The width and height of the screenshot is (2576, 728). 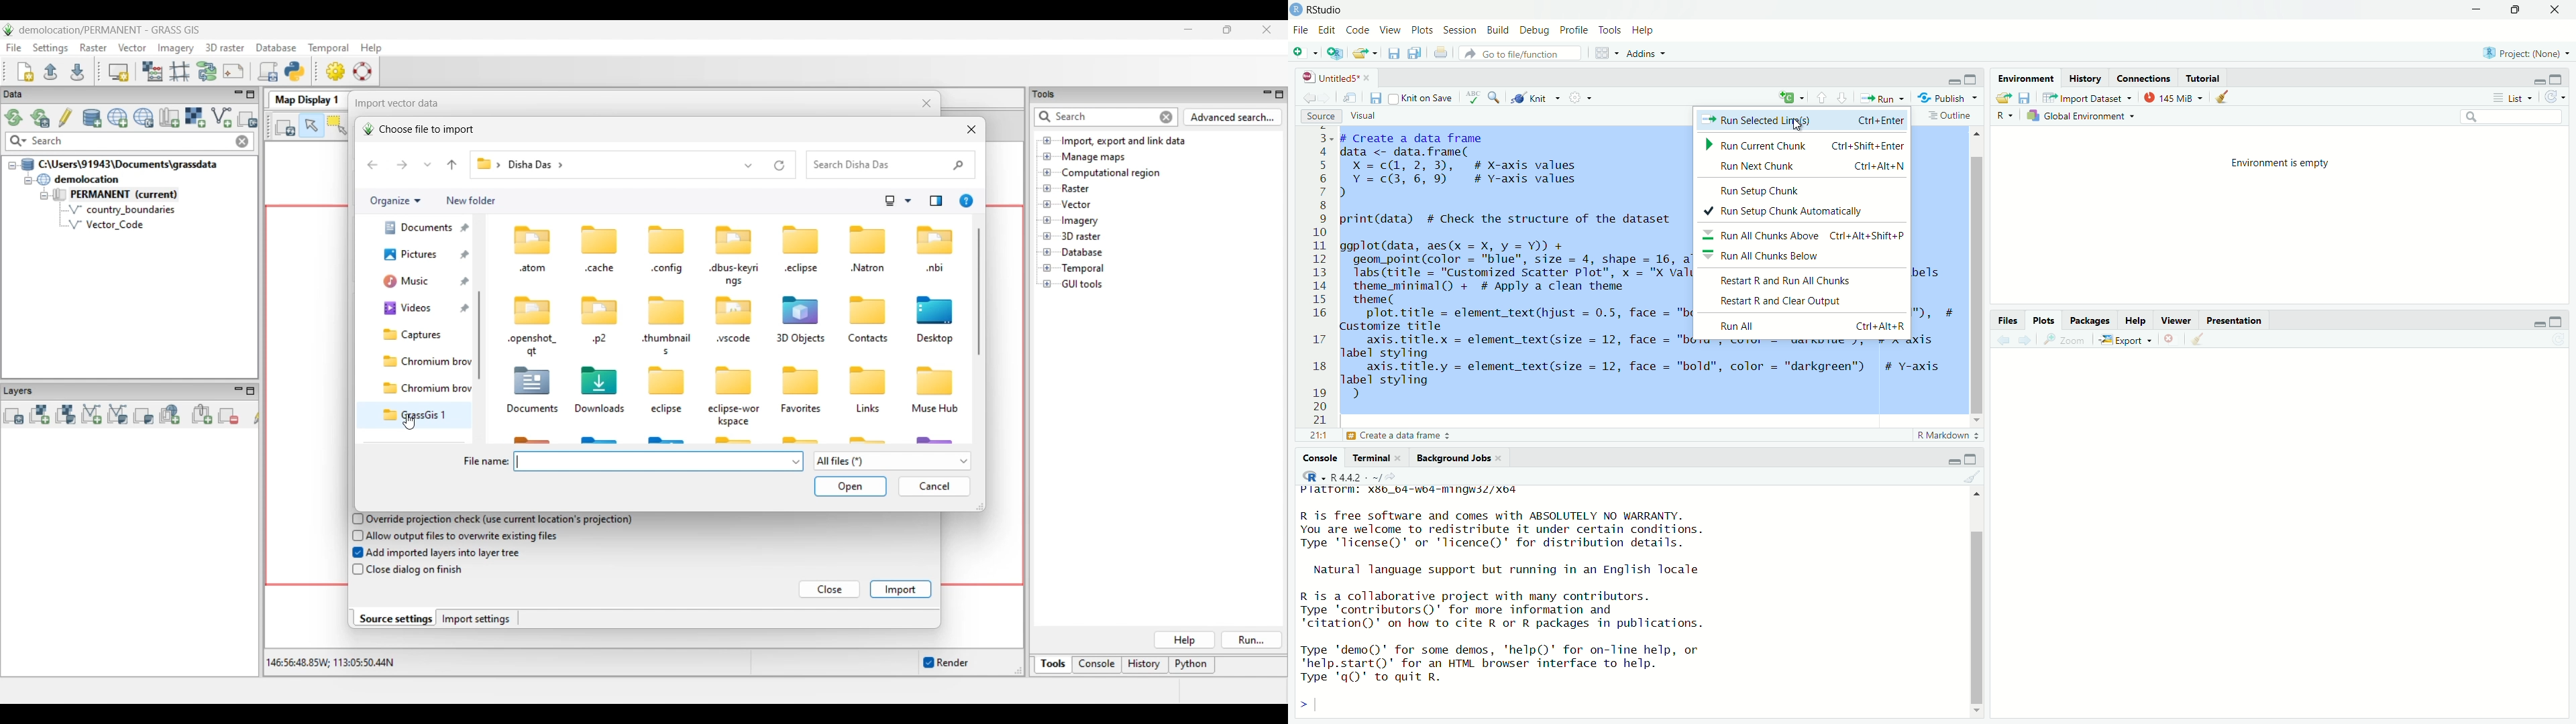 I want to click on Go to file/function, so click(x=1519, y=53).